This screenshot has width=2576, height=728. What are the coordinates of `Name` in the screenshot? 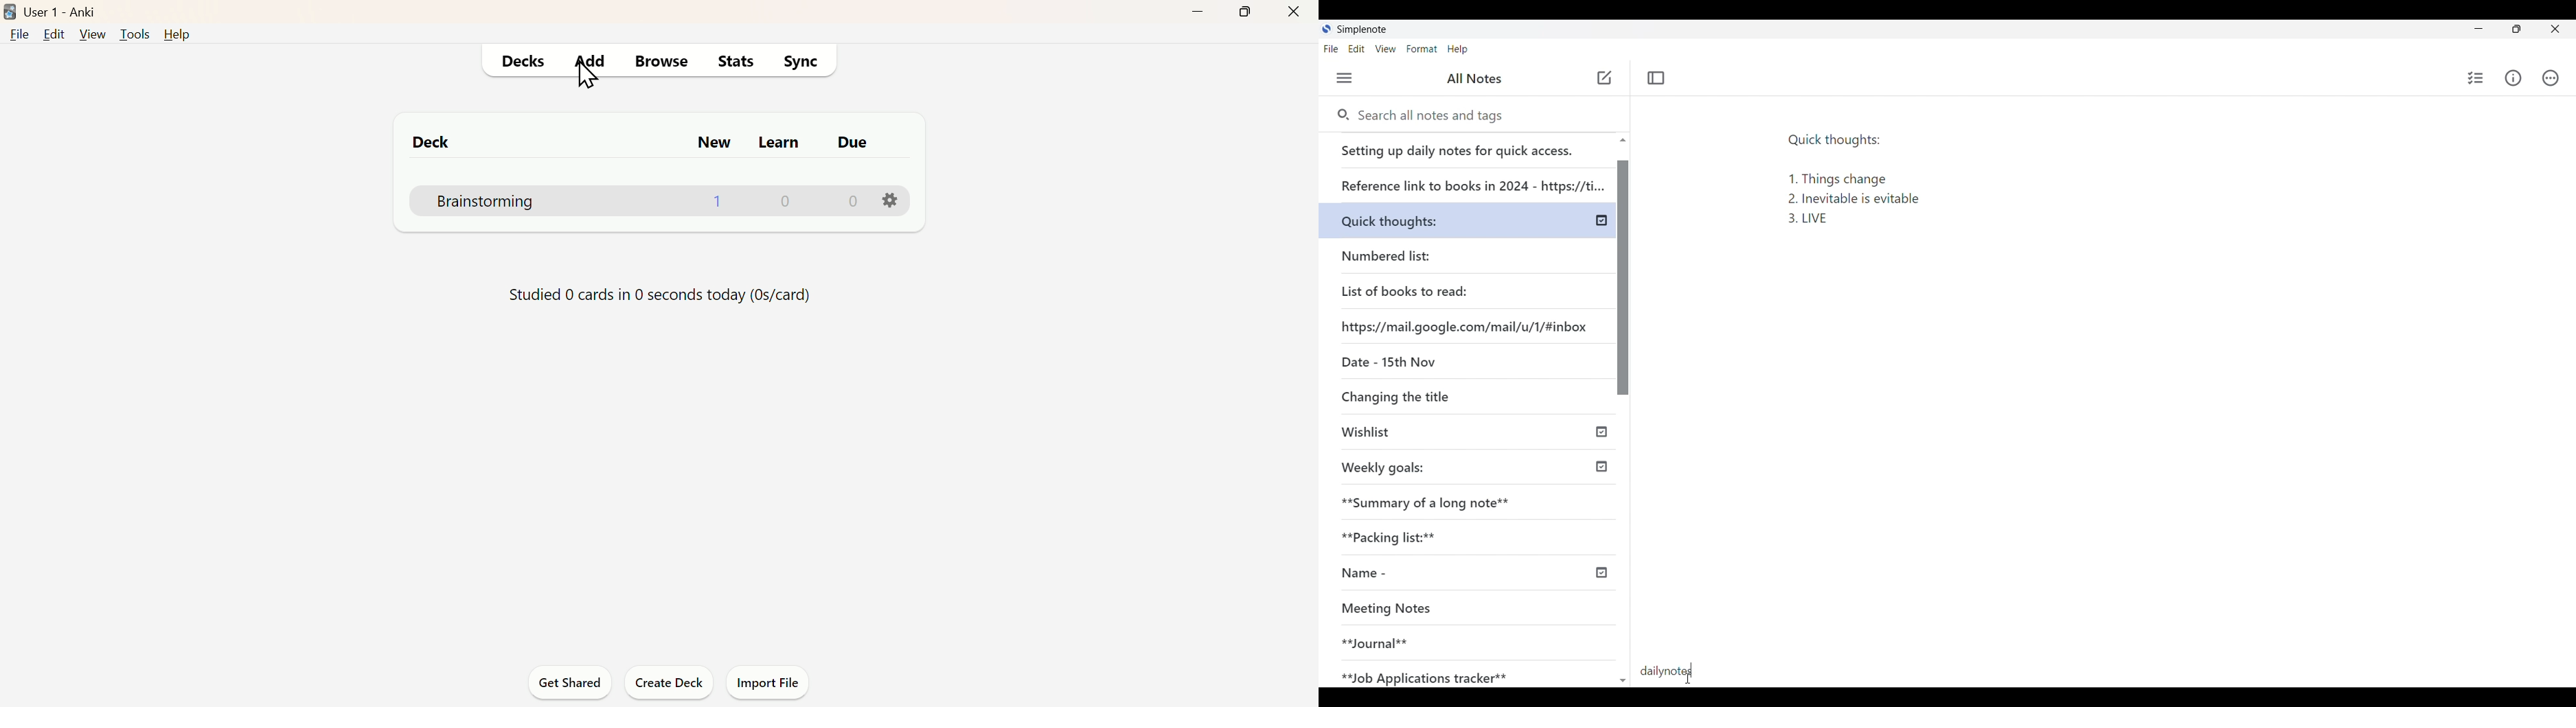 It's located at (1412, 573).